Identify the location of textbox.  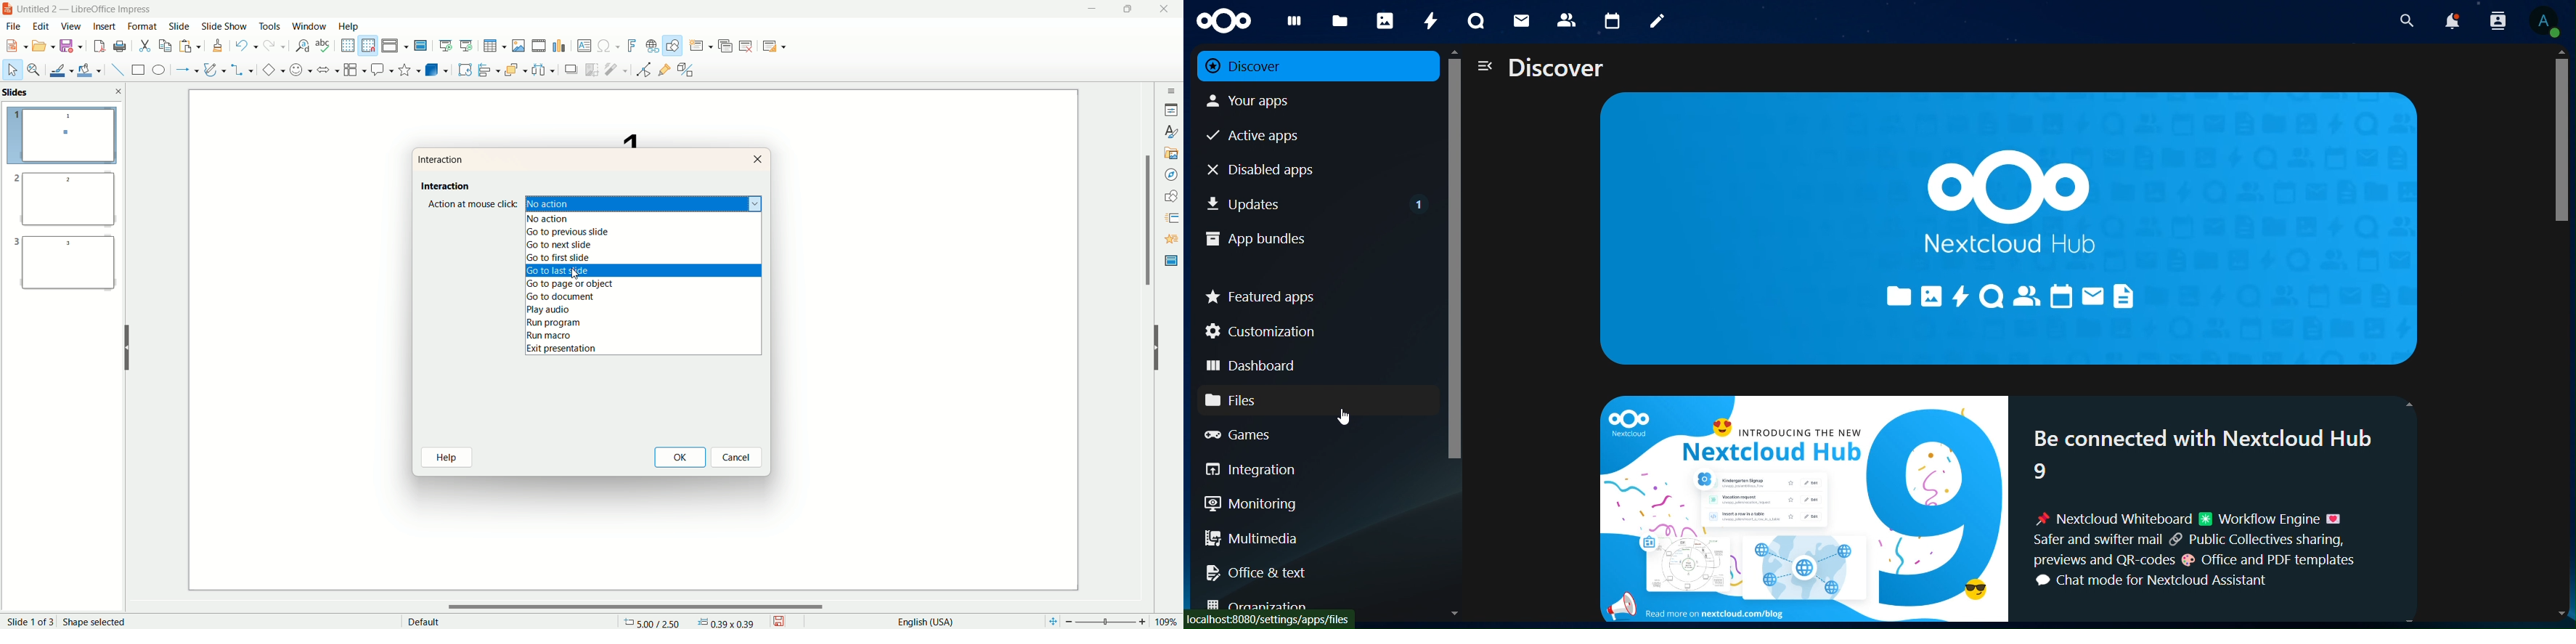
(584, 46).